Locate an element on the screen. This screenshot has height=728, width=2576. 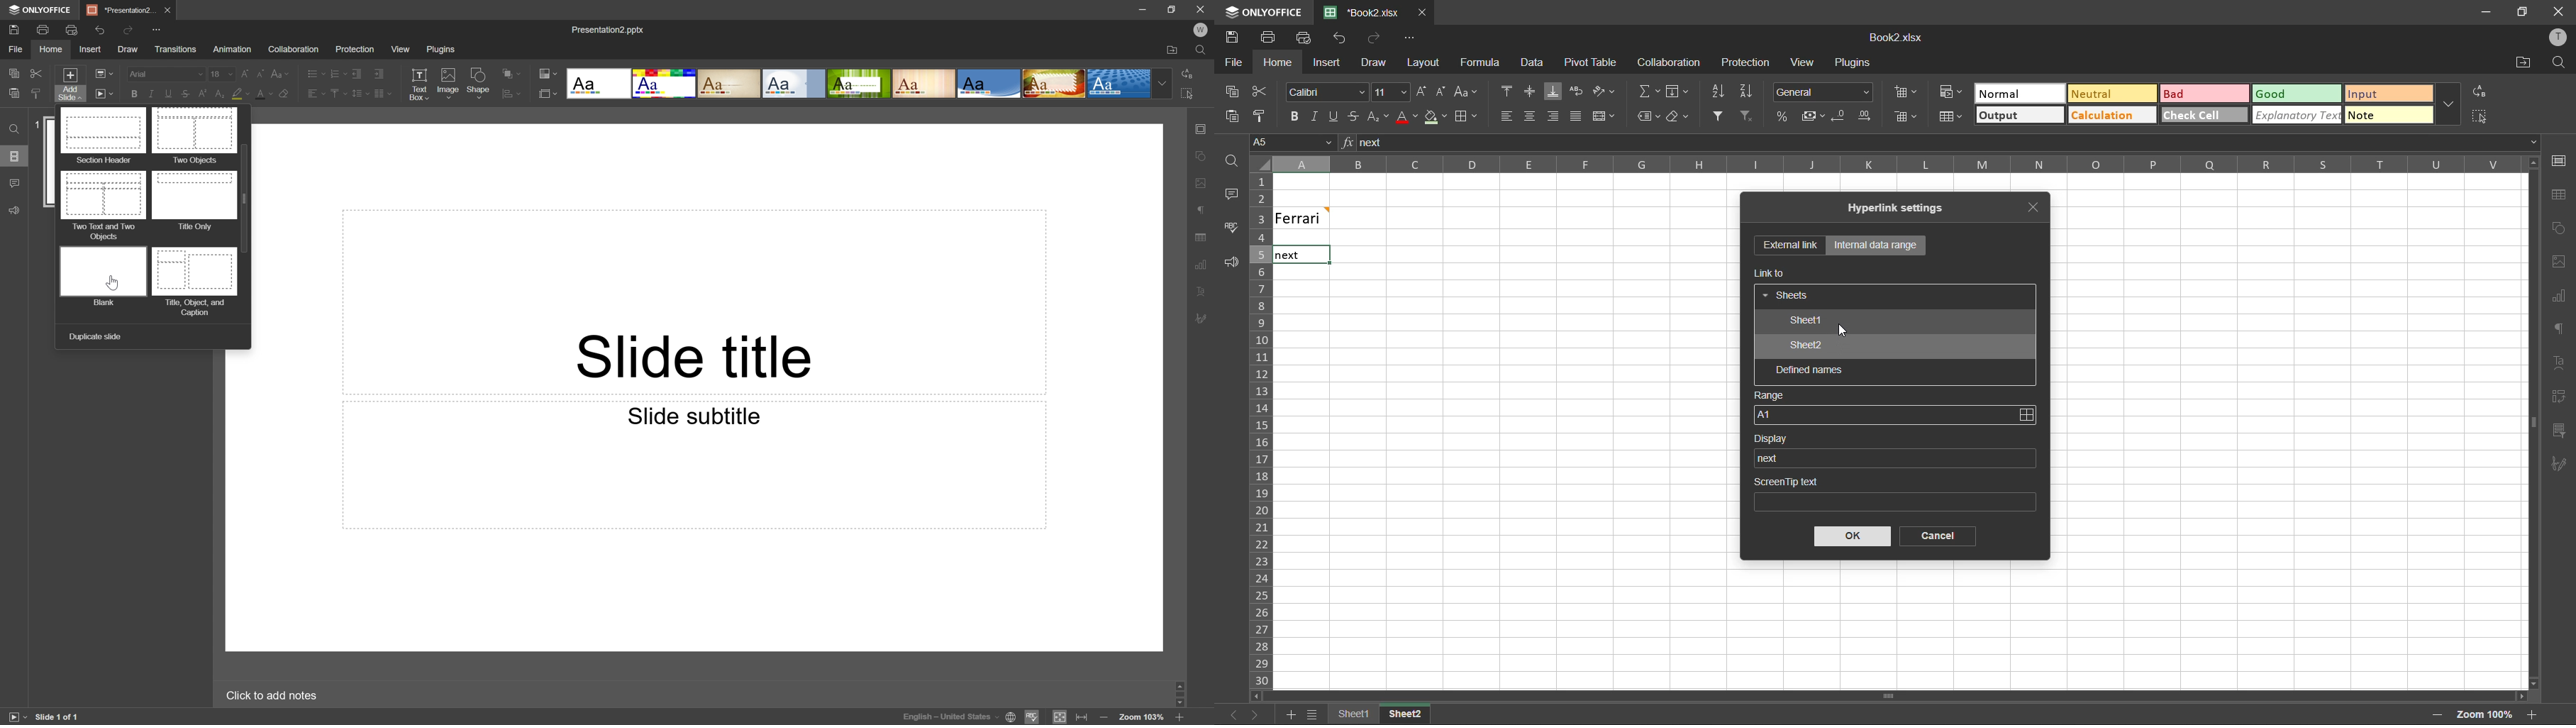
Align shape is located at coordinates (513, 71).